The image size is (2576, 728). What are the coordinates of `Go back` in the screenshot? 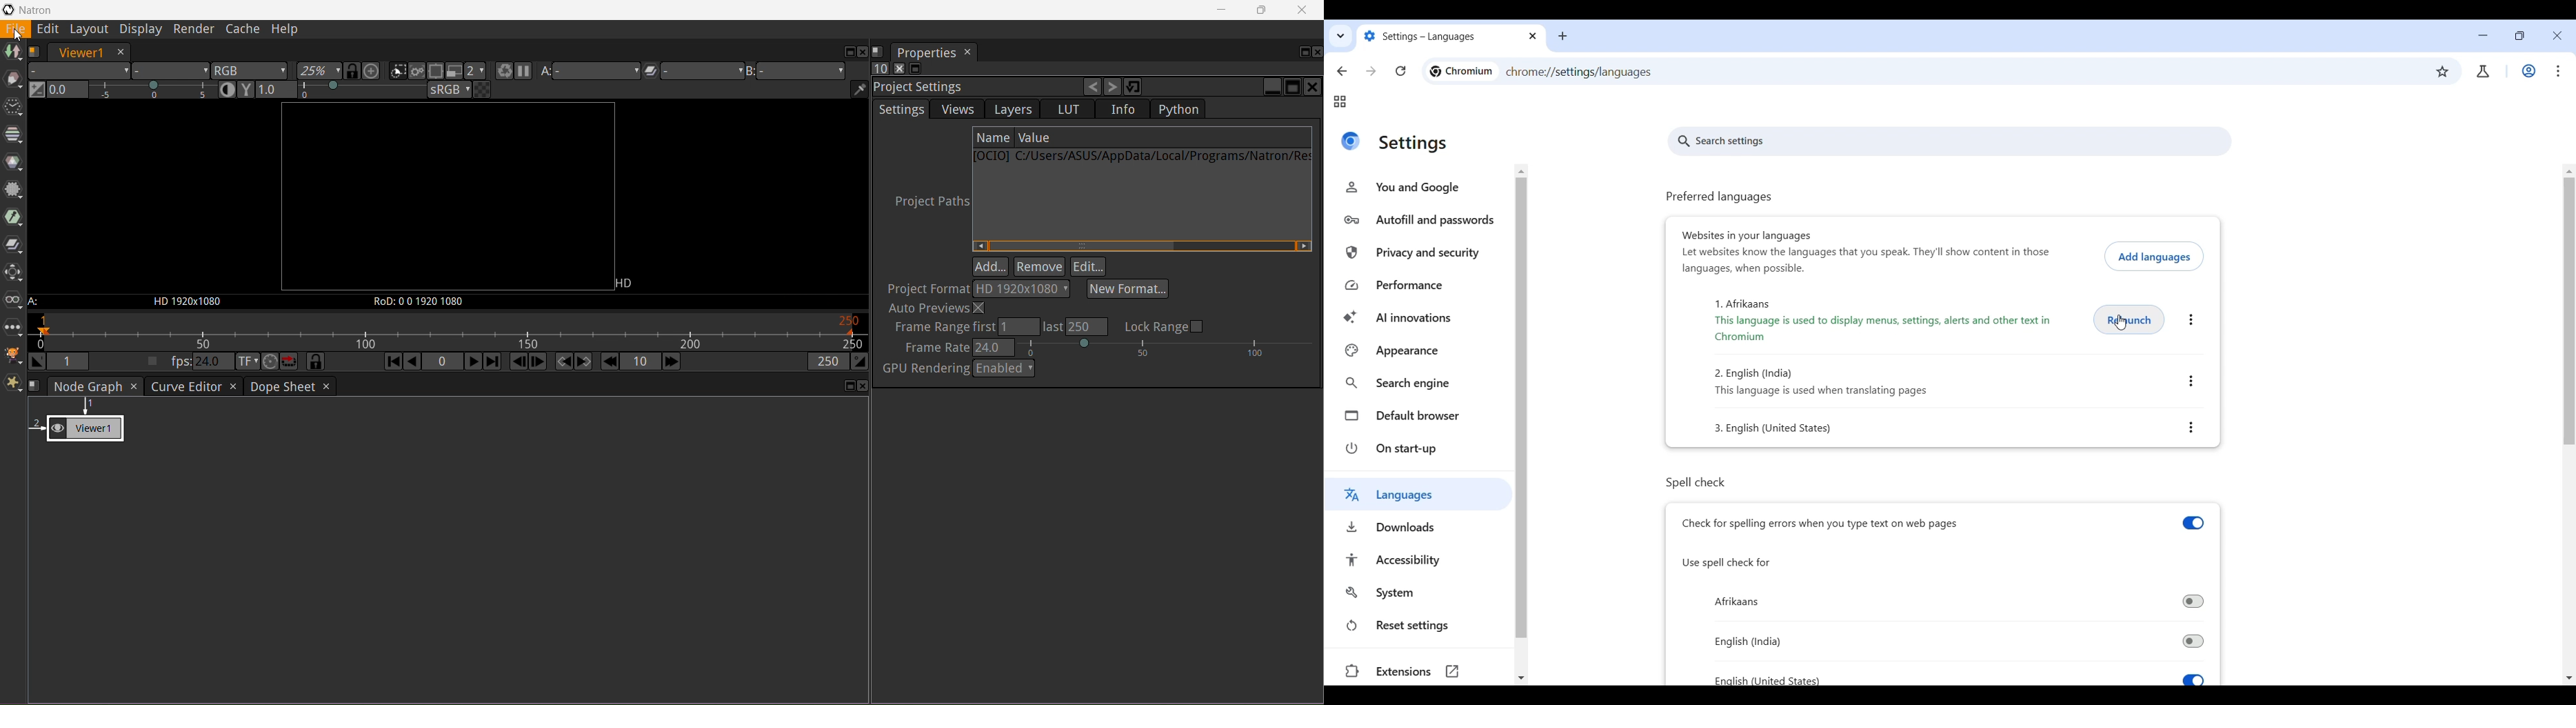 It's located at (1343, 71).